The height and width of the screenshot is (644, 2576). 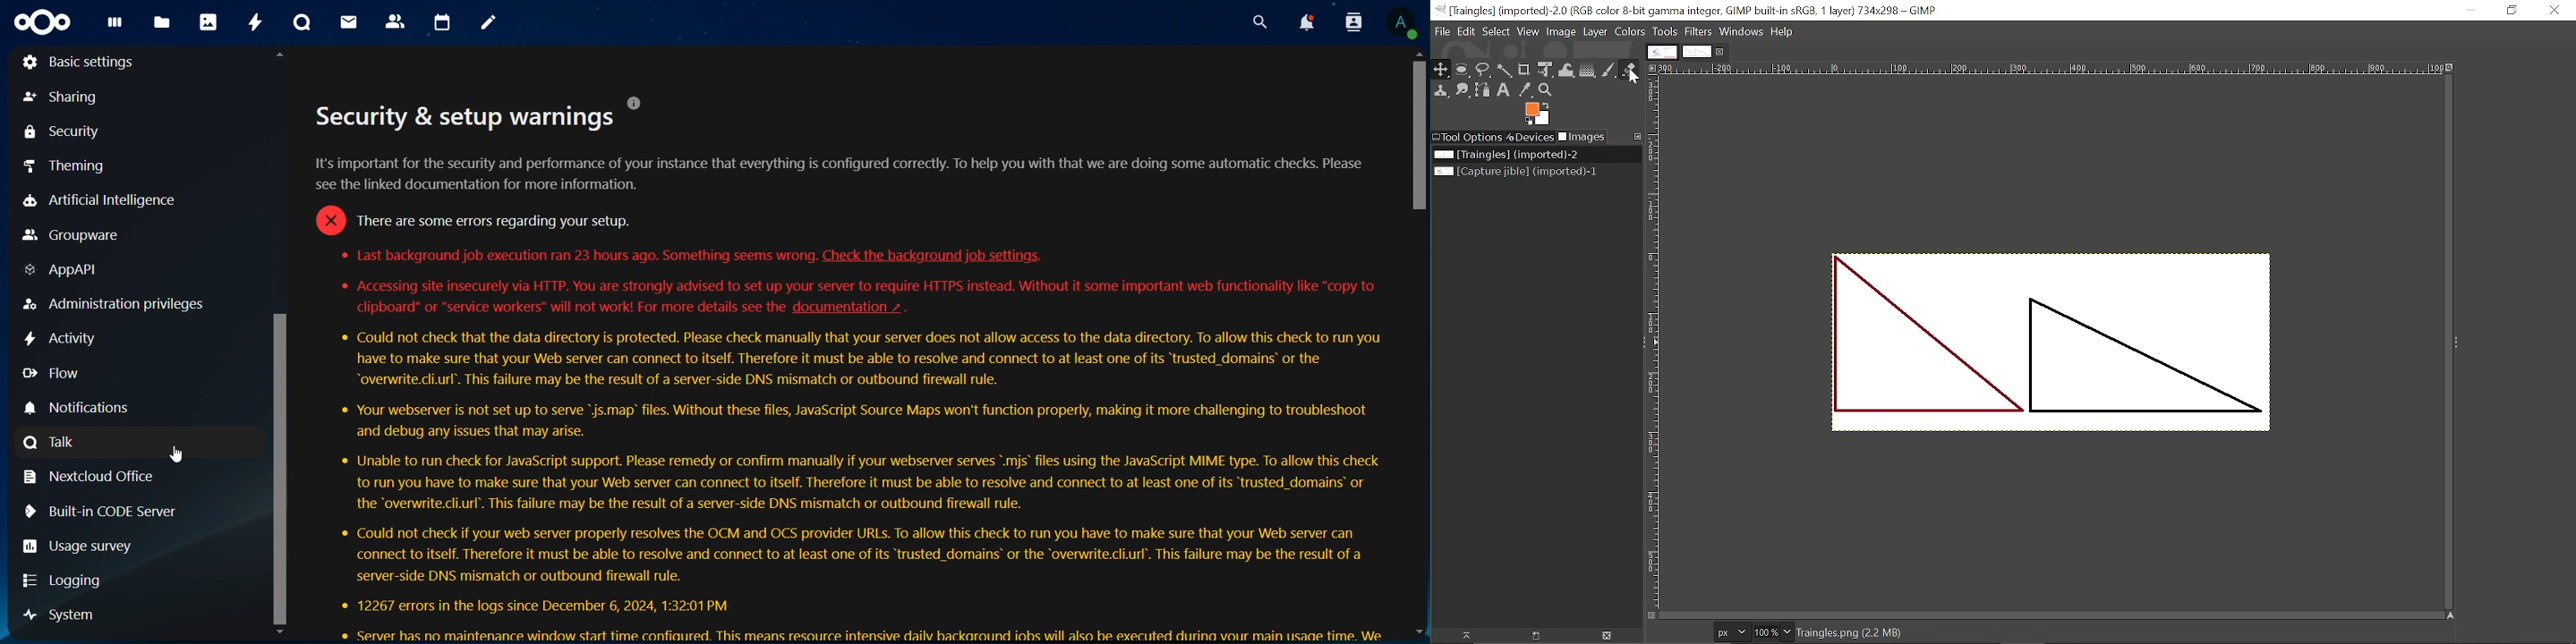 What do you see at coordinates (1567, 69) in the screenshot?
I see `Warp text tool` at bounding box center [1567, 69].